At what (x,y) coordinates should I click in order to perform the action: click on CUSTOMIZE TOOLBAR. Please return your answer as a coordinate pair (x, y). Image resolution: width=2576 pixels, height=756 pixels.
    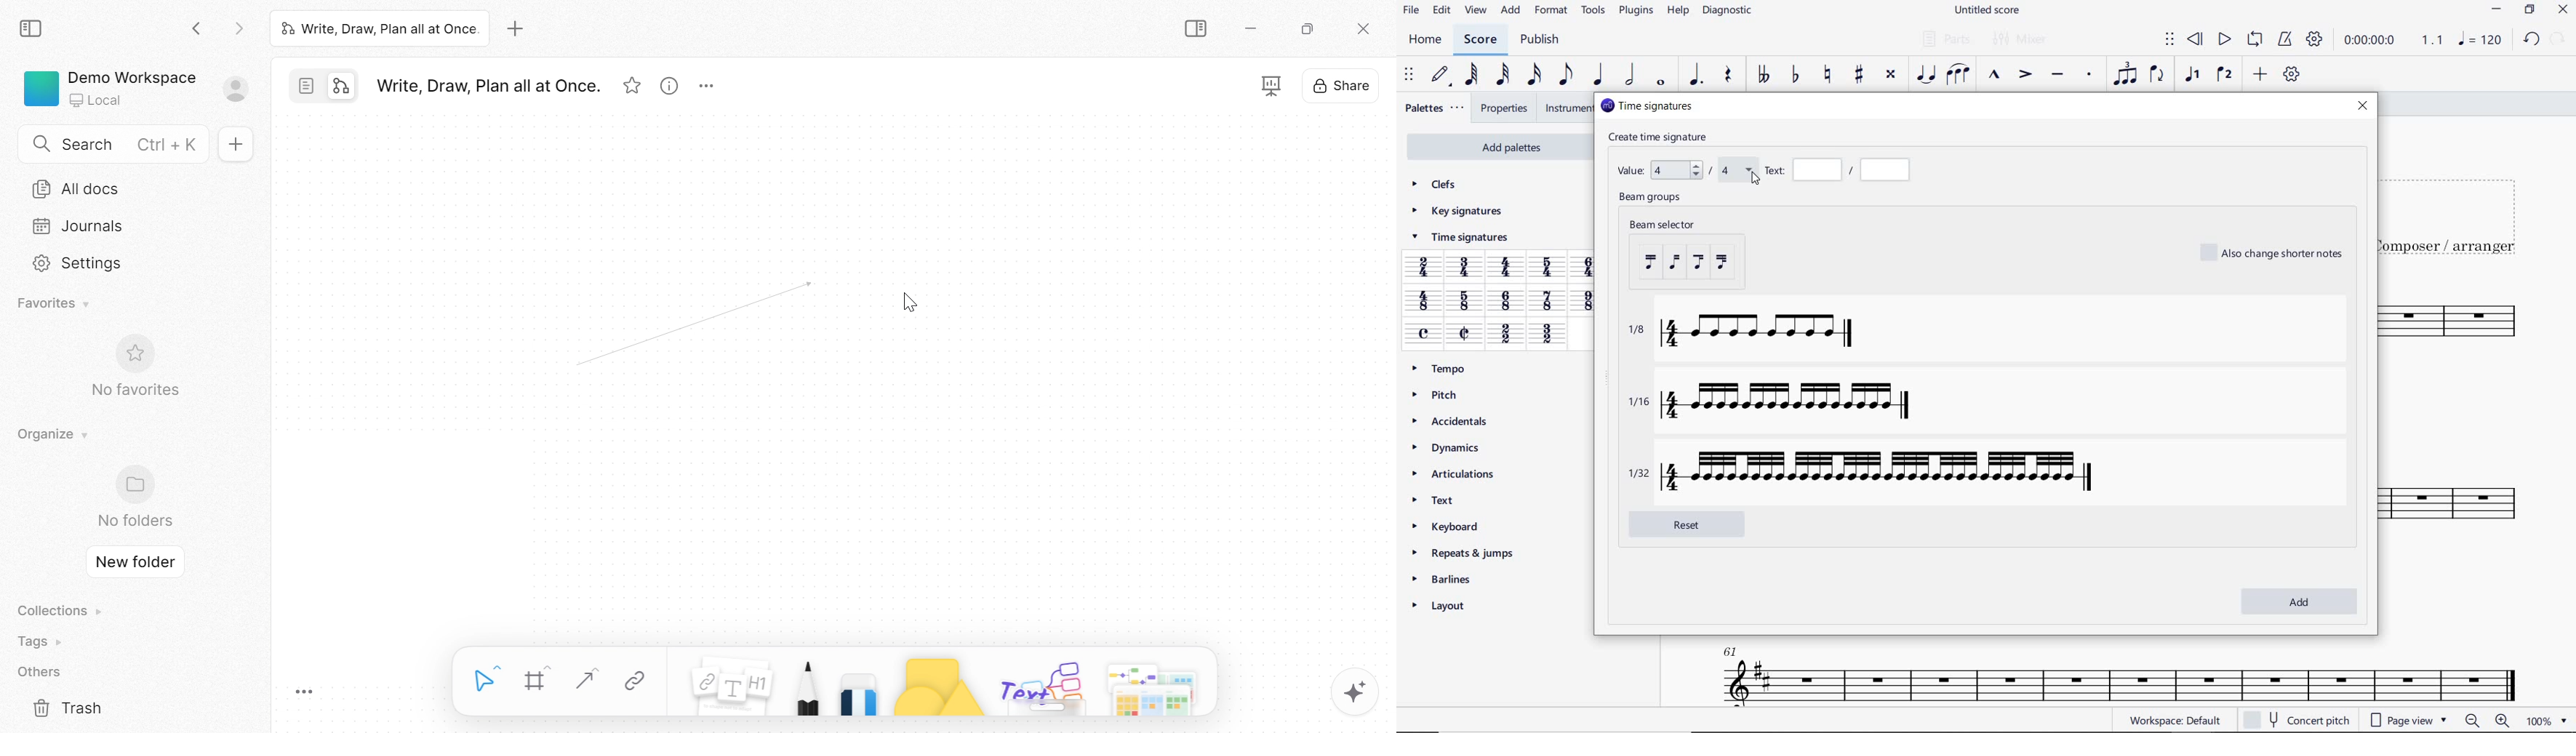
    Looking at the image, I should click on (2290, 74).